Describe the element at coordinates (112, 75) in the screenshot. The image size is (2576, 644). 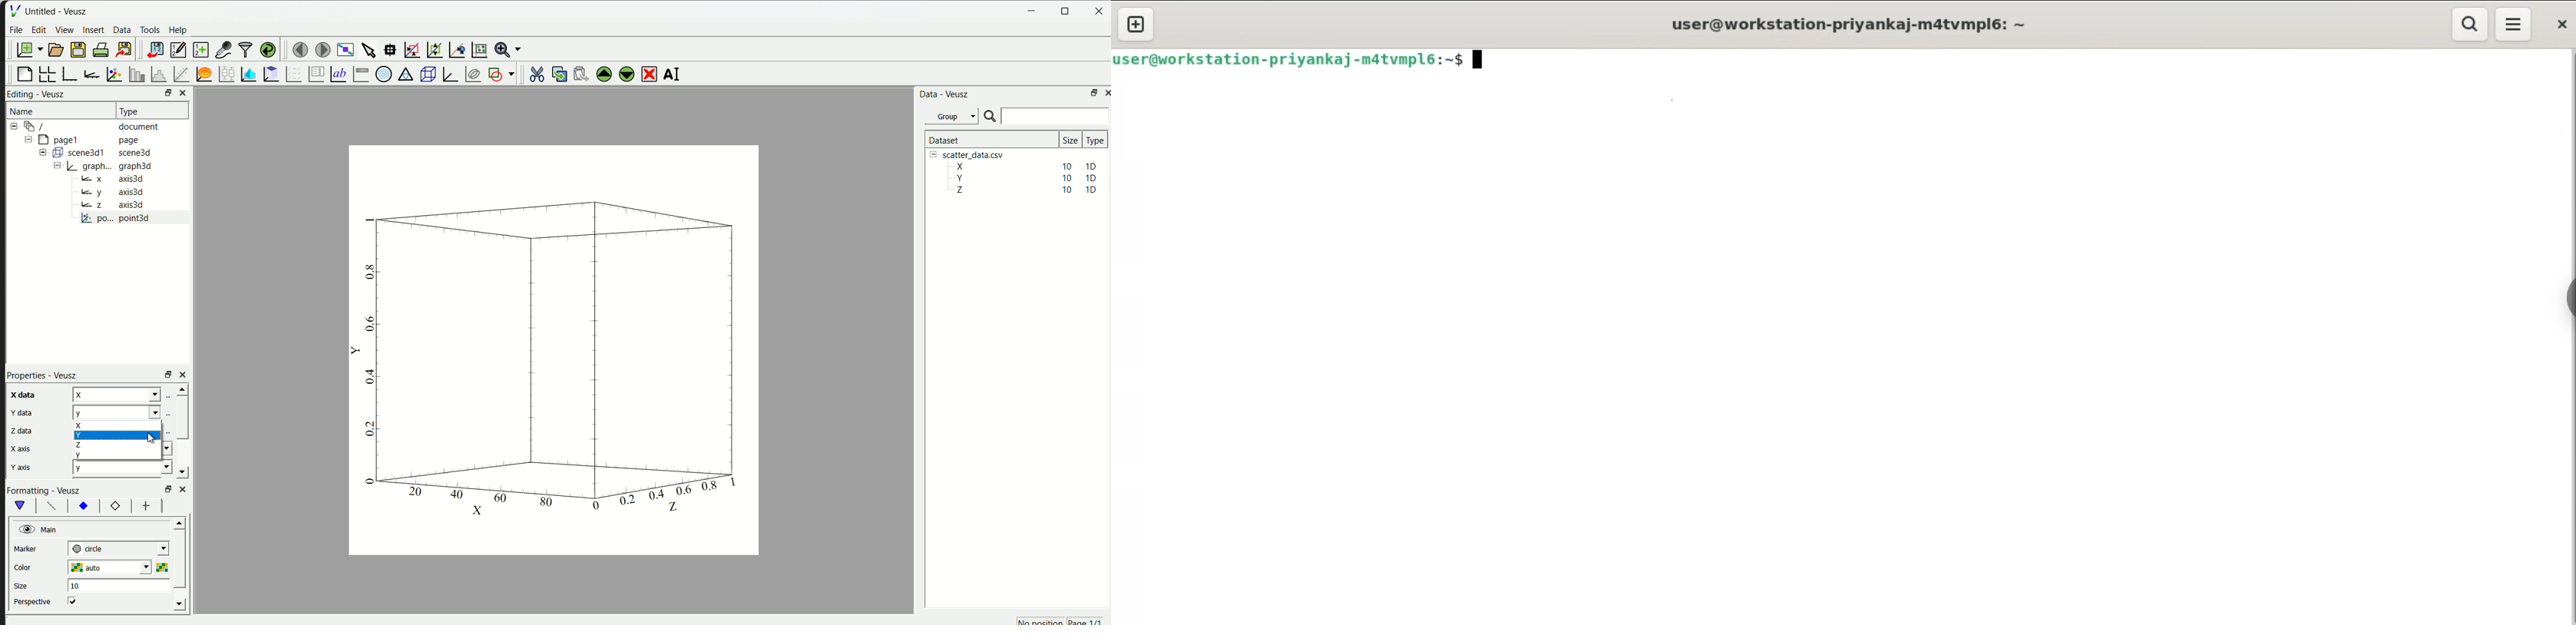
I see `plot points` at that location.